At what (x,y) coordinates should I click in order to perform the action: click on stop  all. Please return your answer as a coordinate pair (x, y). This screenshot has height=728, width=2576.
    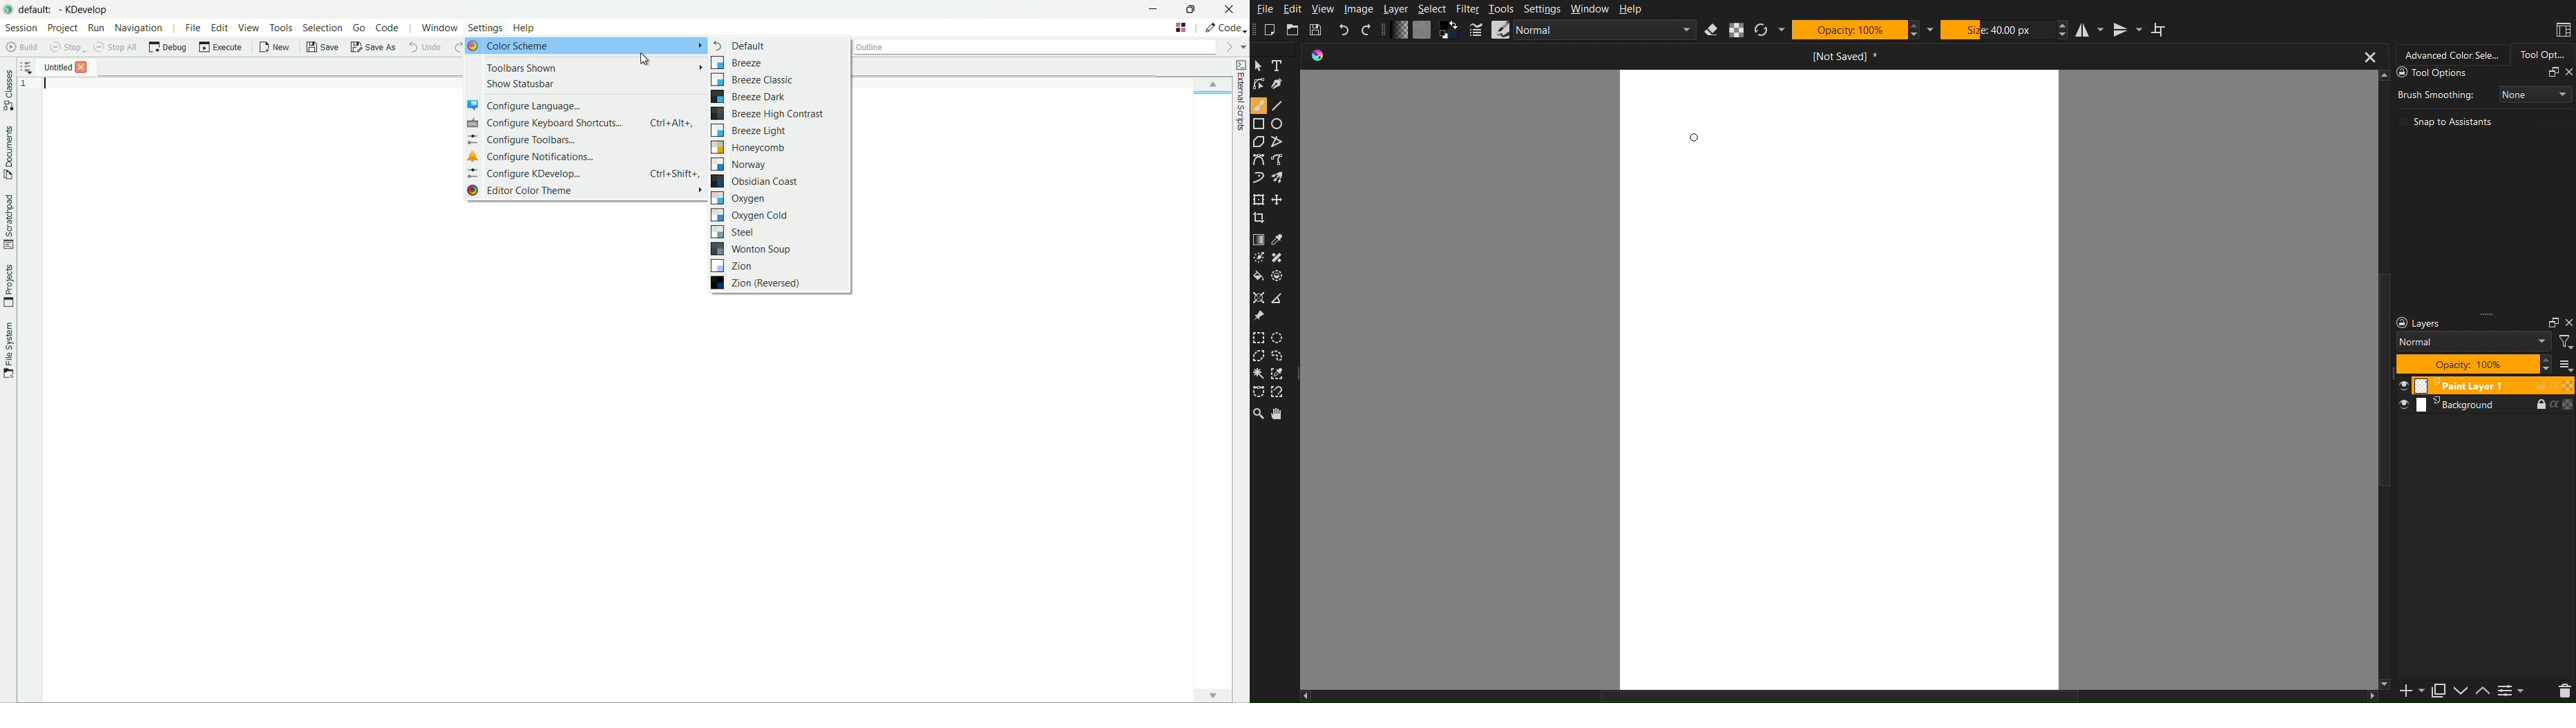
    Looking at the image, I should click on (115, 48).